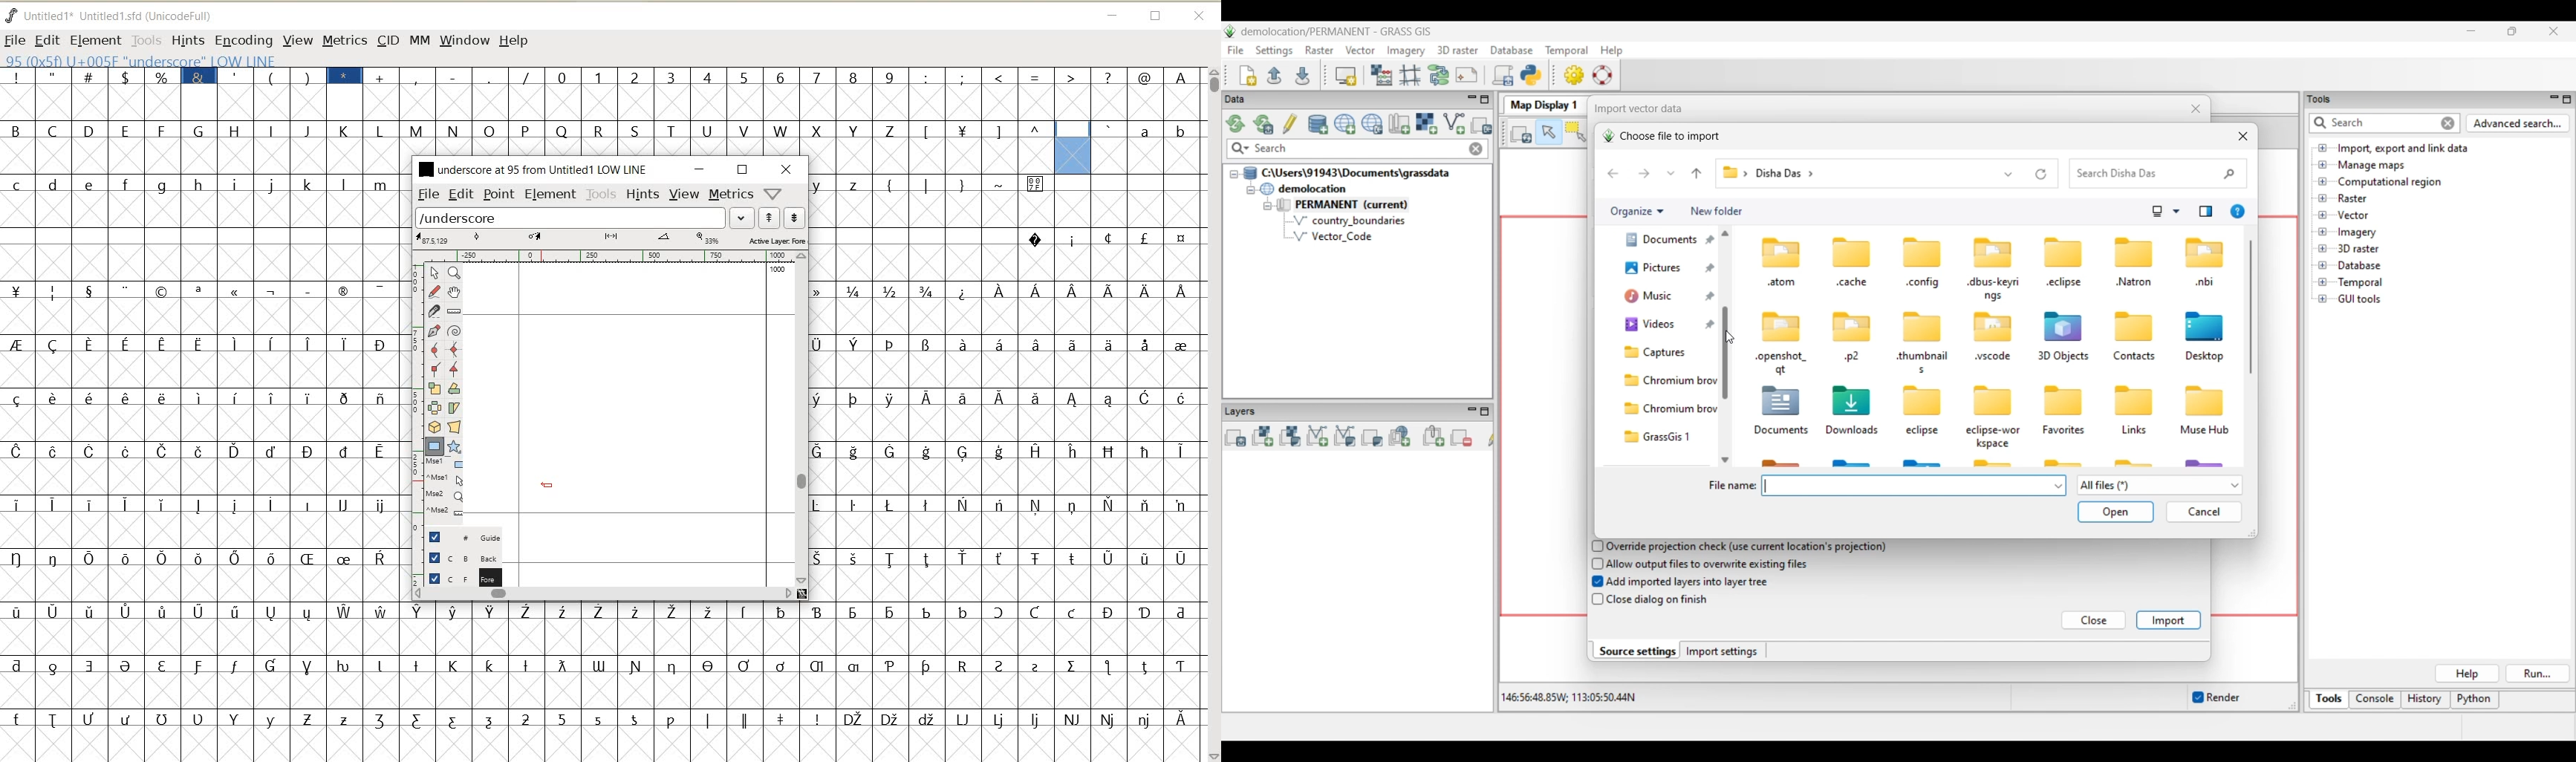  Describe the element at coordinates (414, 392) in the screenshot. I see `SCALE` at that location.